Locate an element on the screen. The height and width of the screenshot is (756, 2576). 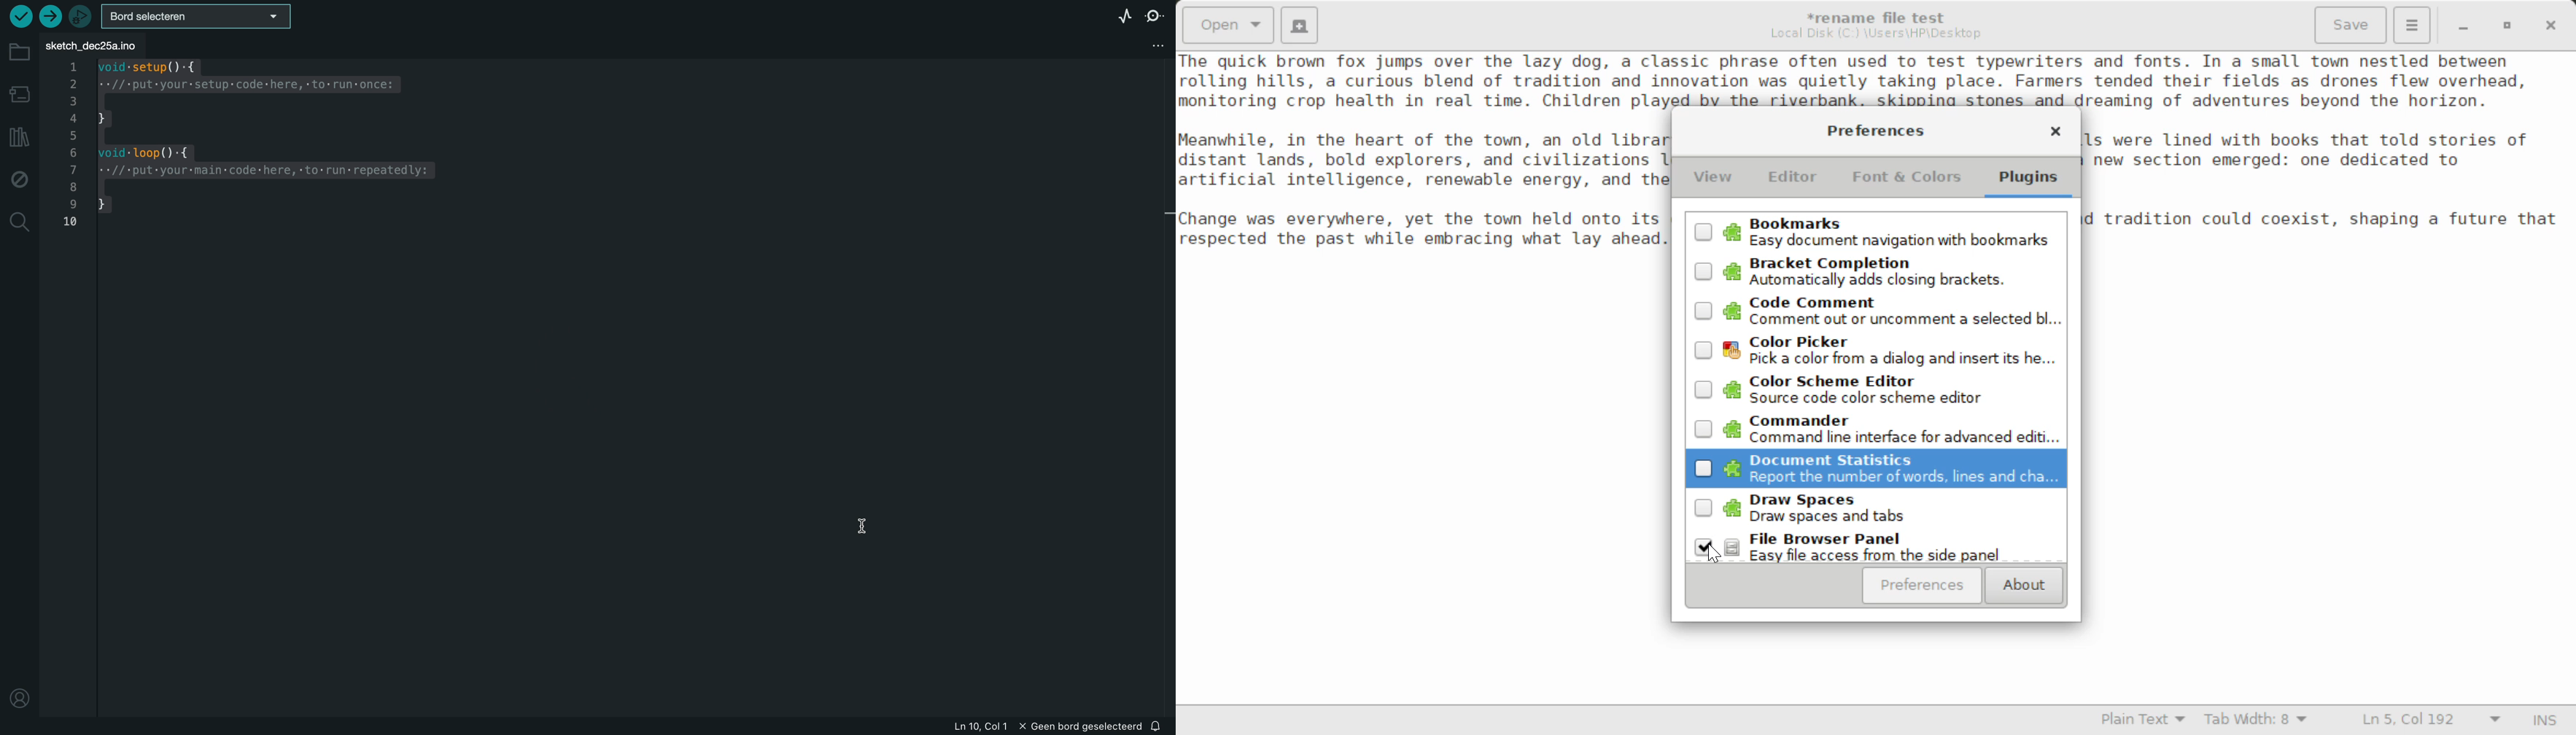
Font & Colors Tab is located at coordinates (1906, 182).